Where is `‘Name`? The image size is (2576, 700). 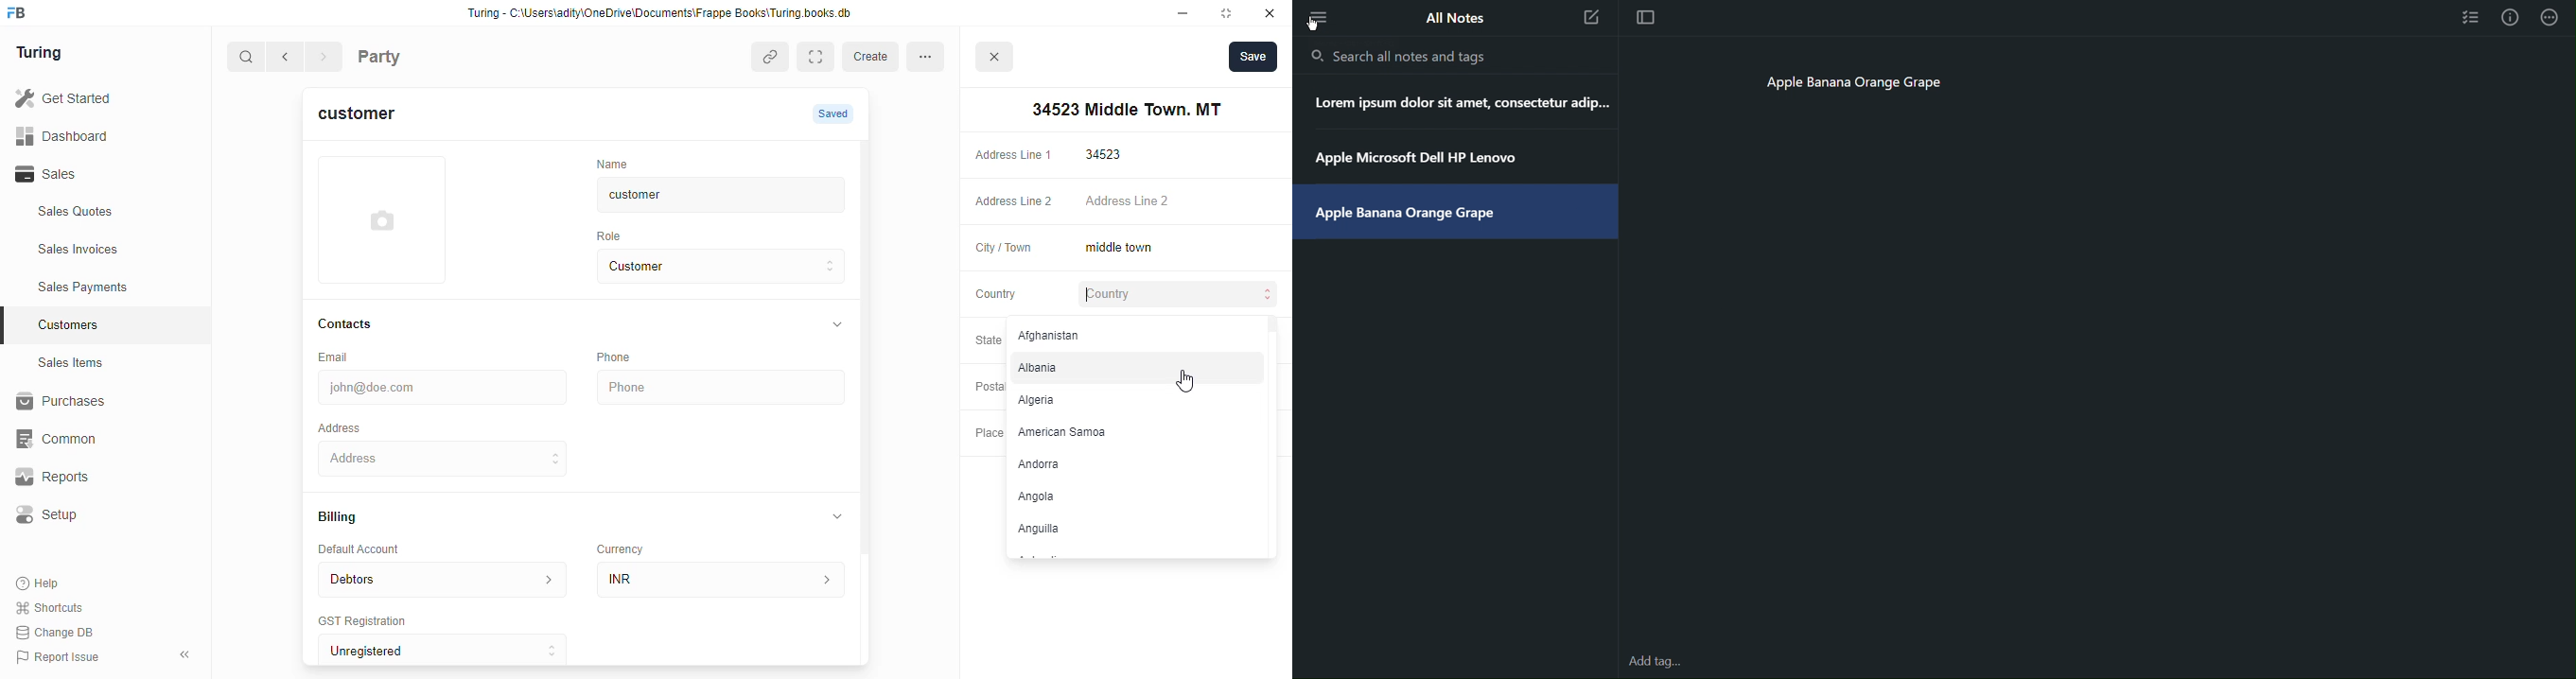 ‘Name is located at coordinates (617, 163).